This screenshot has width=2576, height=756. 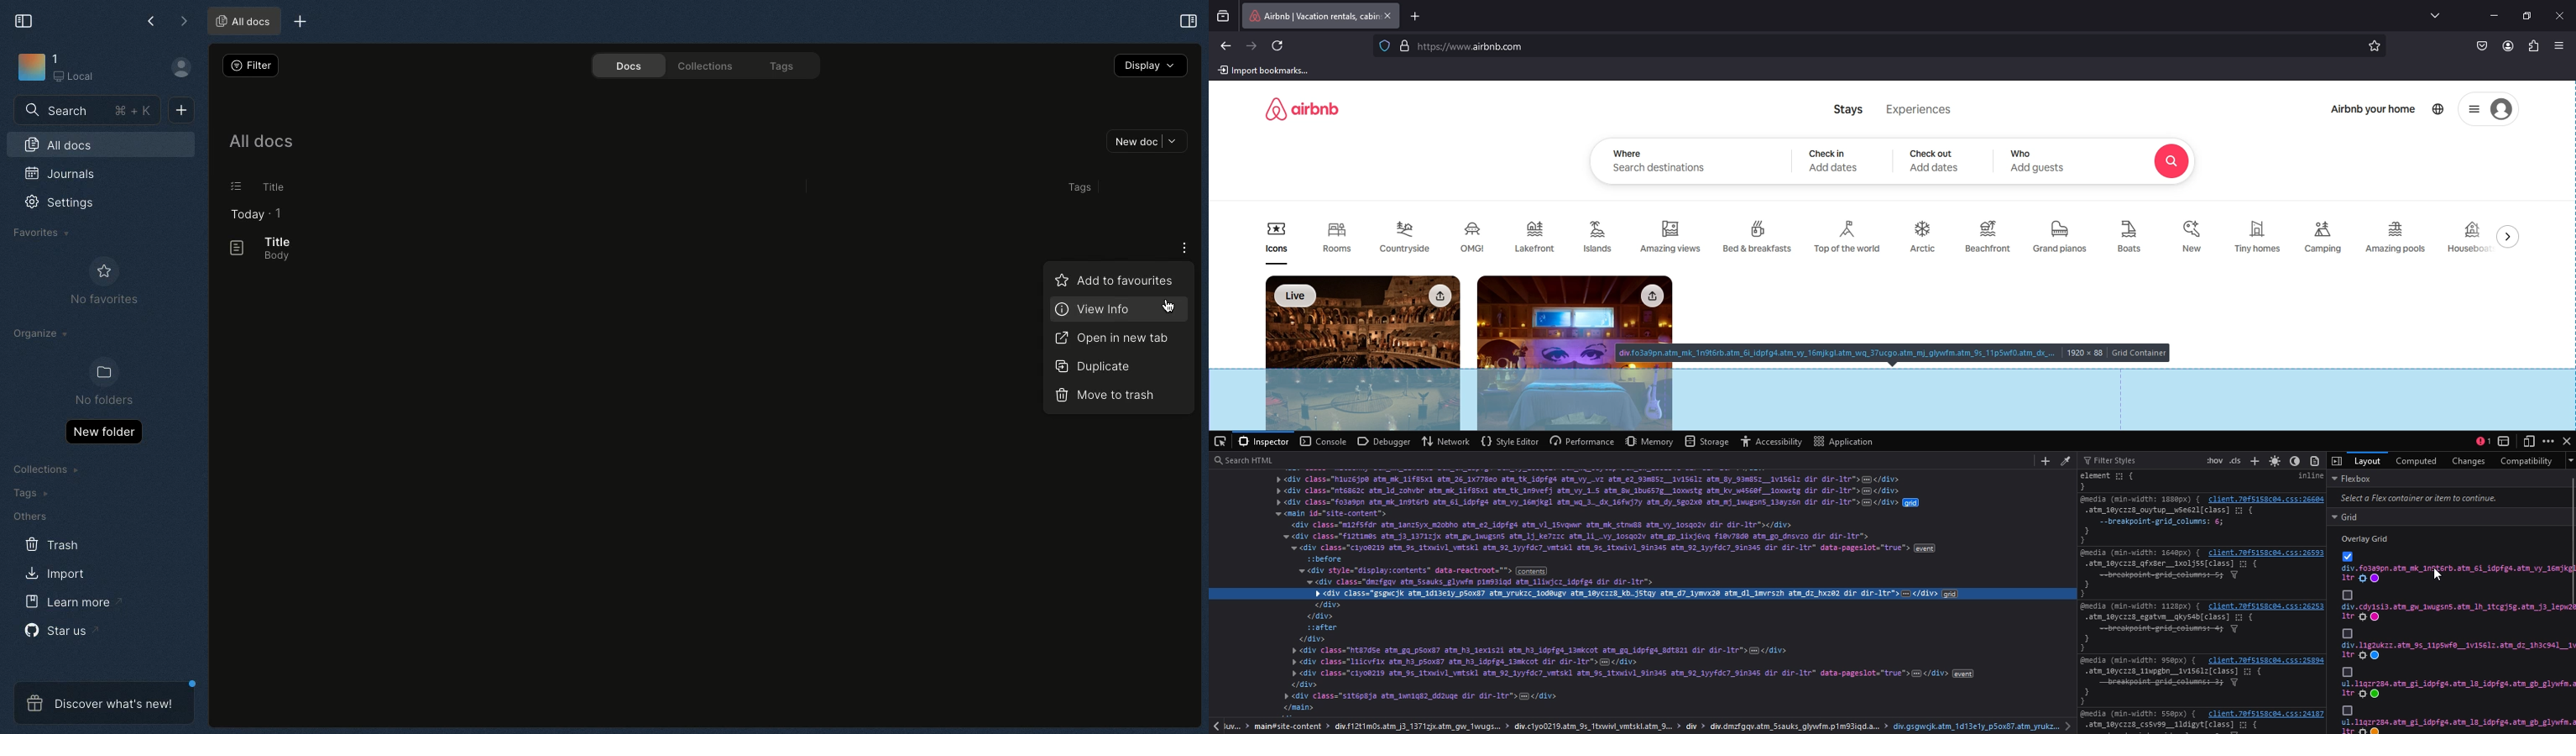 I want to click on create new node, so click(x=2045, y=461).